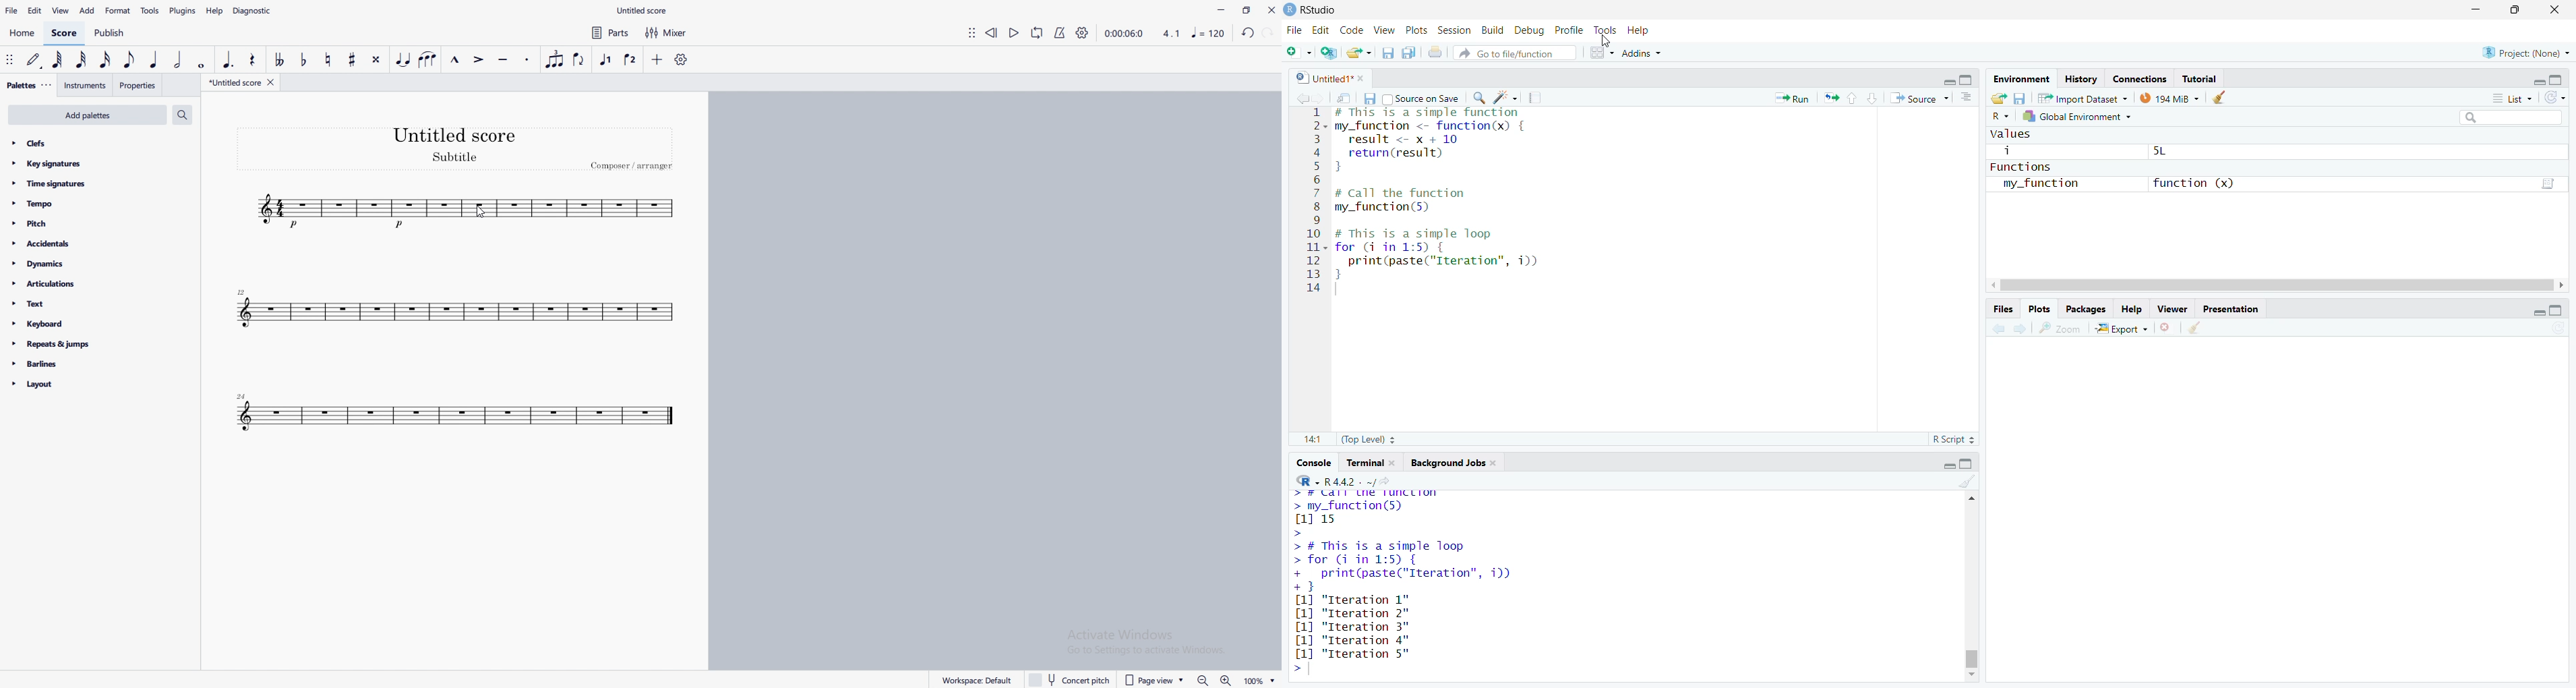 The height and width of the screenshot is (700, 2576). I want to click on script, so click(2550, 181).